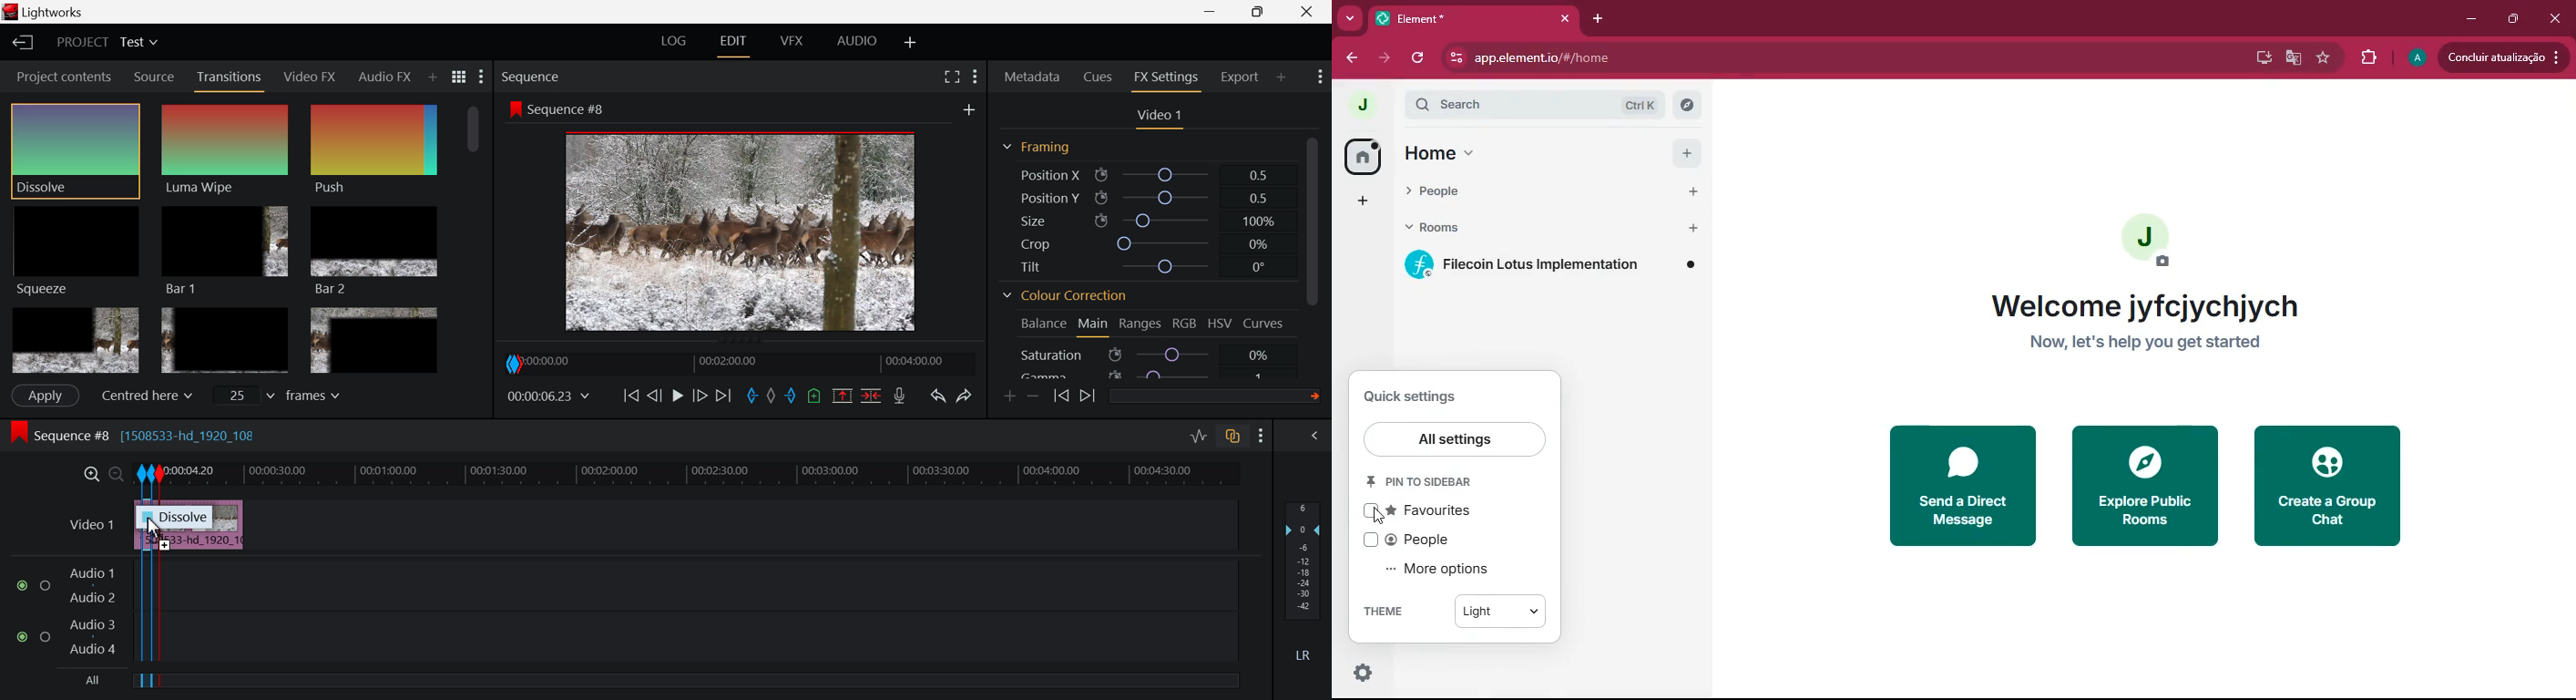  Describe the element at coordinates (432, 78) in the screenshot. I see `Add Panel` at that location.